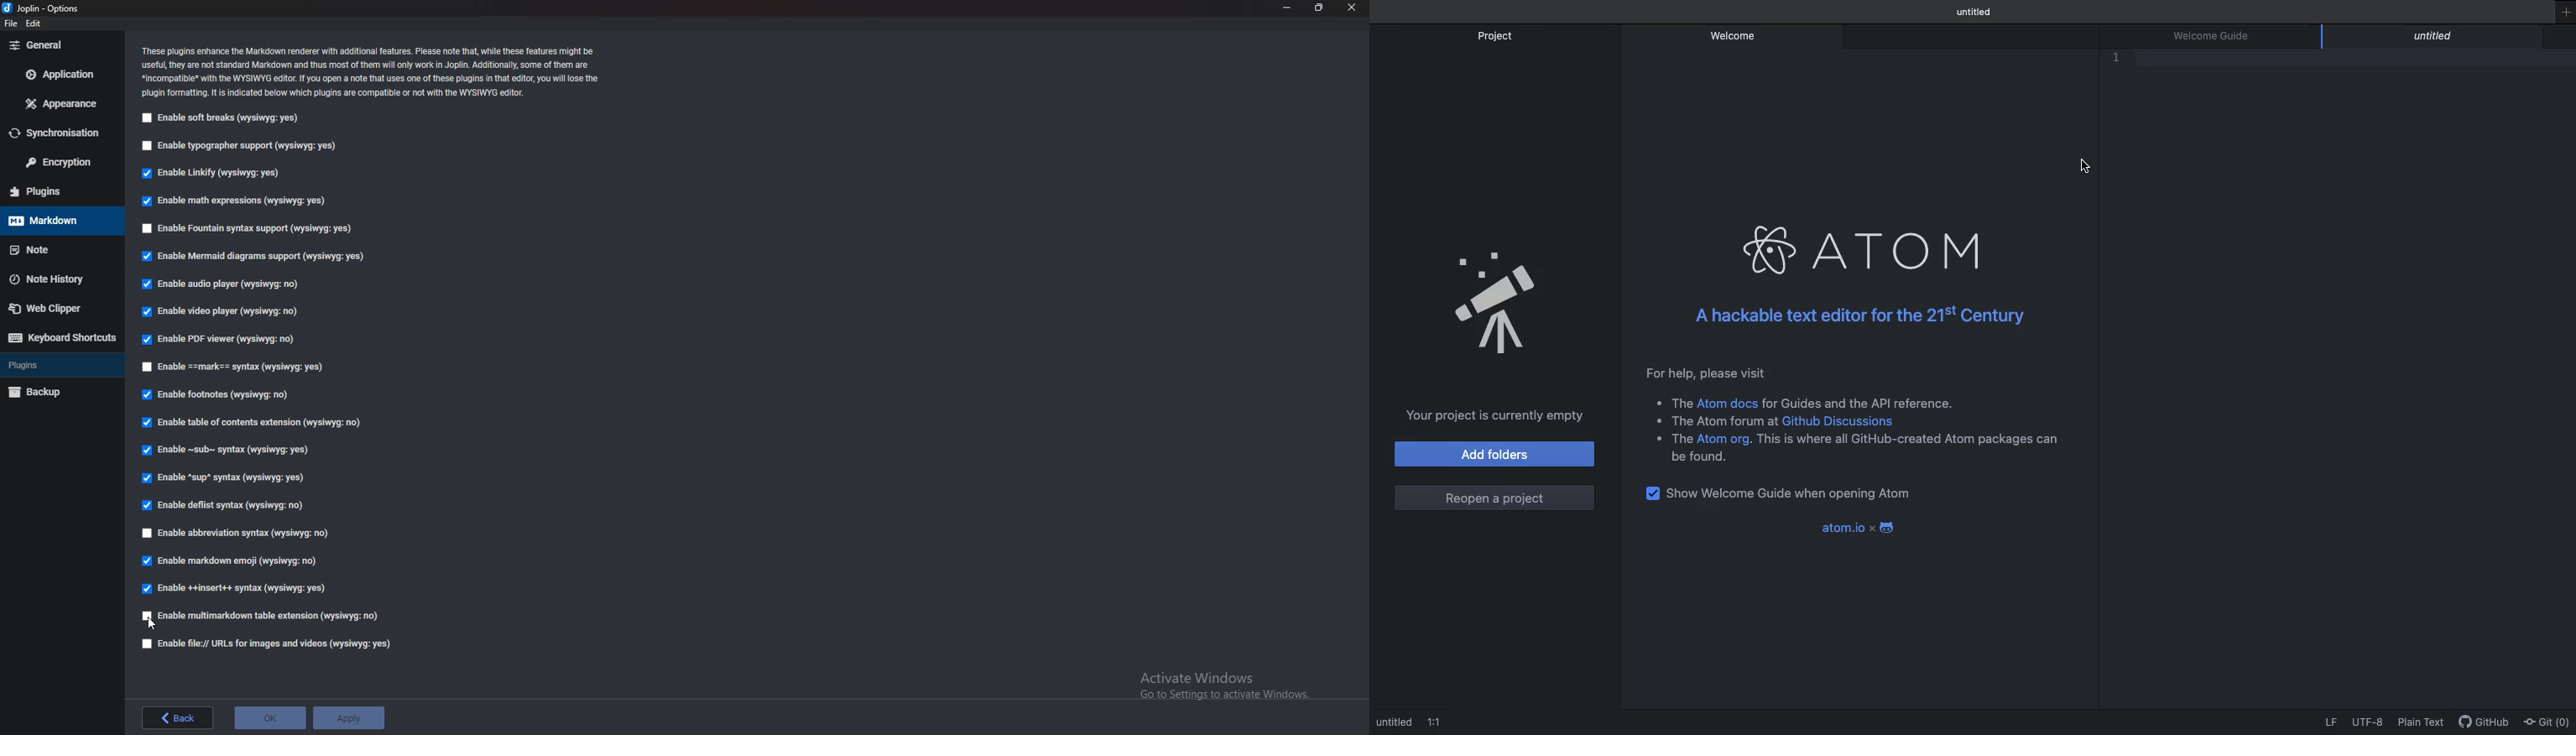 This screenshot has width=2576, height=756. What do you see at coordinates (351, 716) in the screenshot?
I see `apply` at bounding box center [351, 716].